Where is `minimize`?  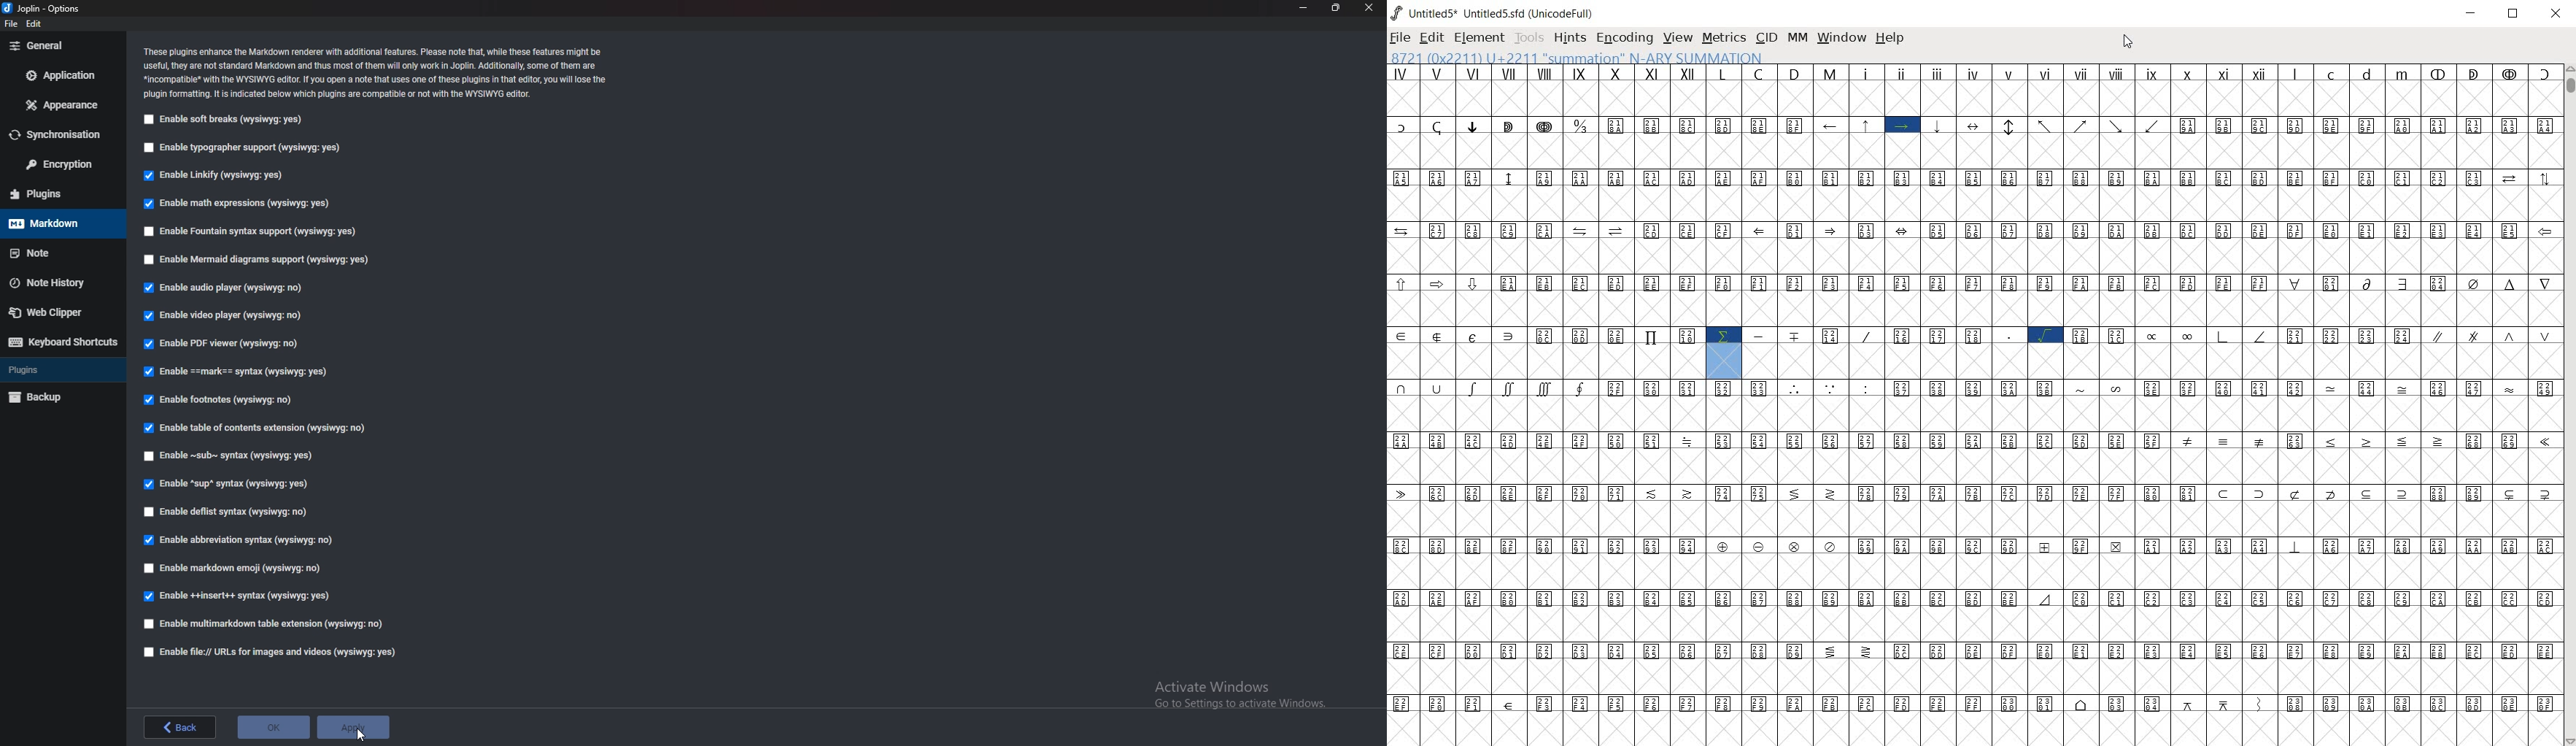 minimize is located at coordinates (1305, 7).